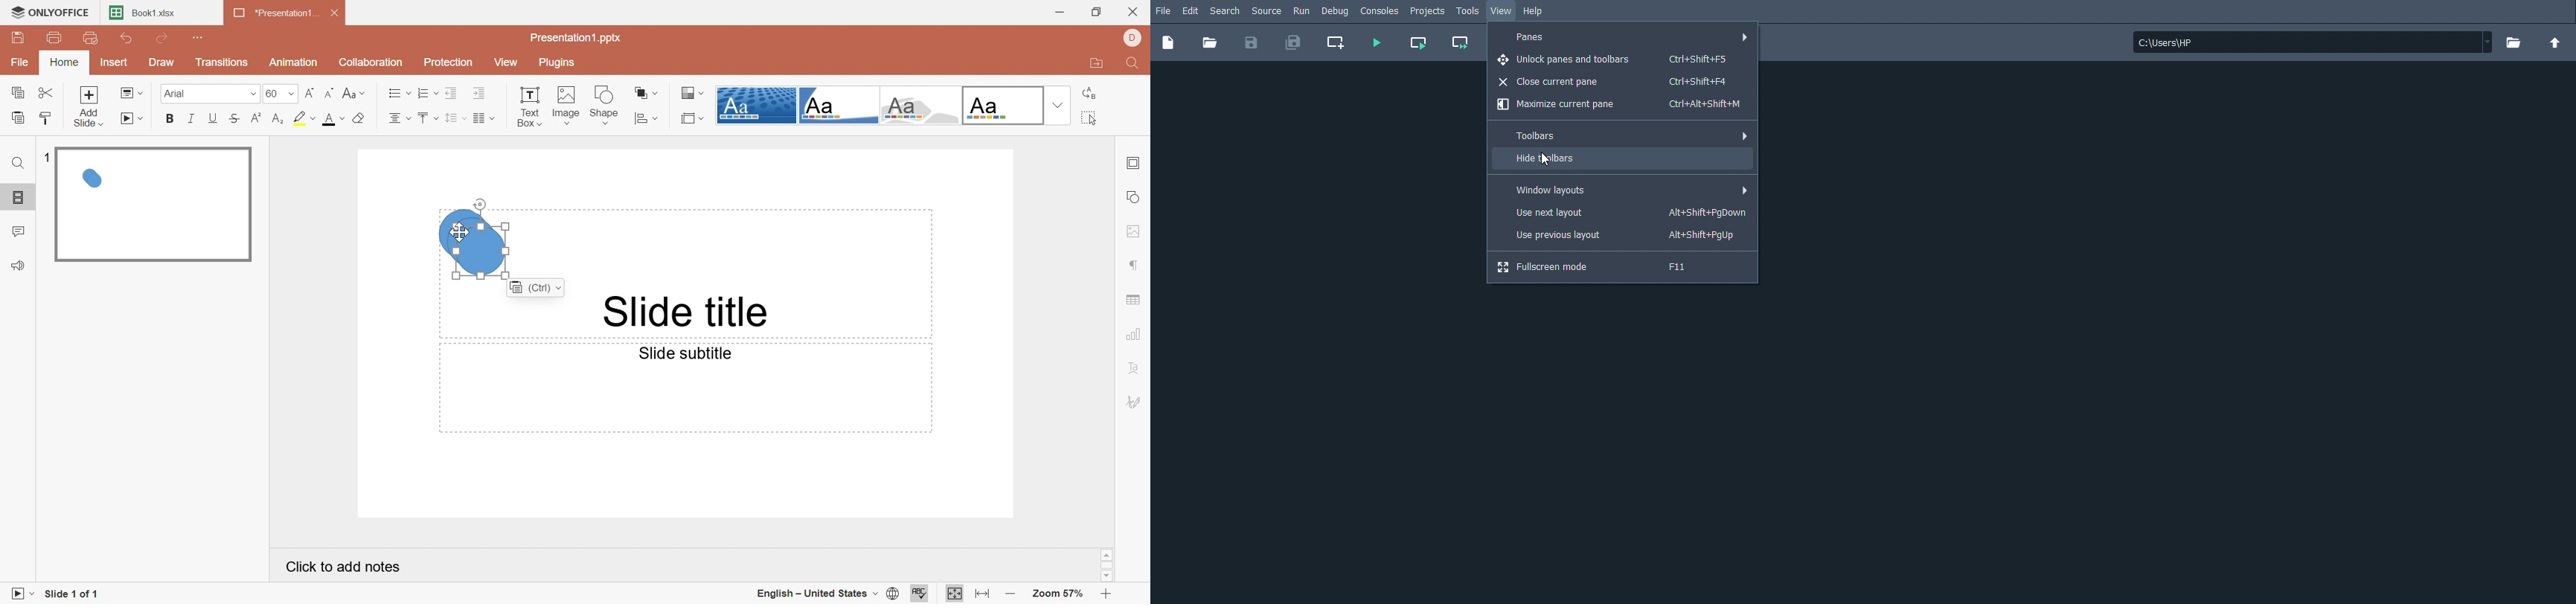 This screenshot has width=2576, height=616. What do you see at coordinates (50, 159) in the screenshot?
I see `1` at bounding box center [50, 159].